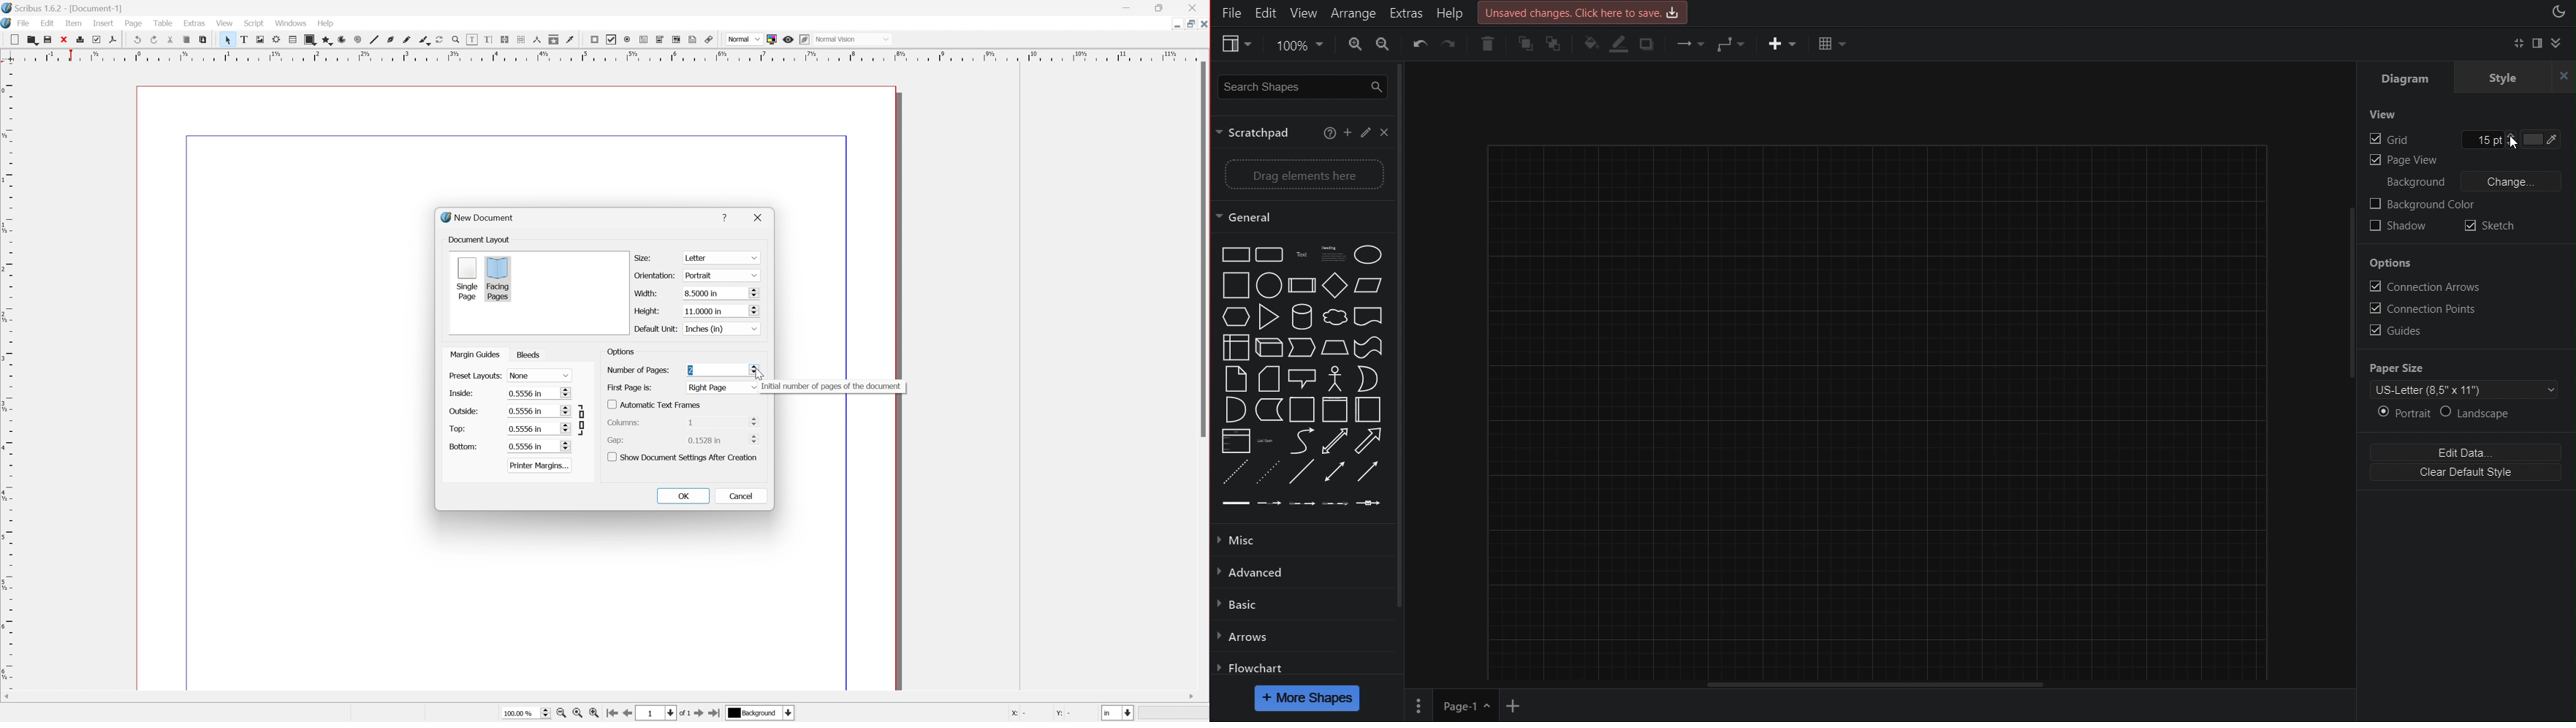  Describe the element at coordinates (555, 39) in the screenshot. I see `Copy item properties` at that location.